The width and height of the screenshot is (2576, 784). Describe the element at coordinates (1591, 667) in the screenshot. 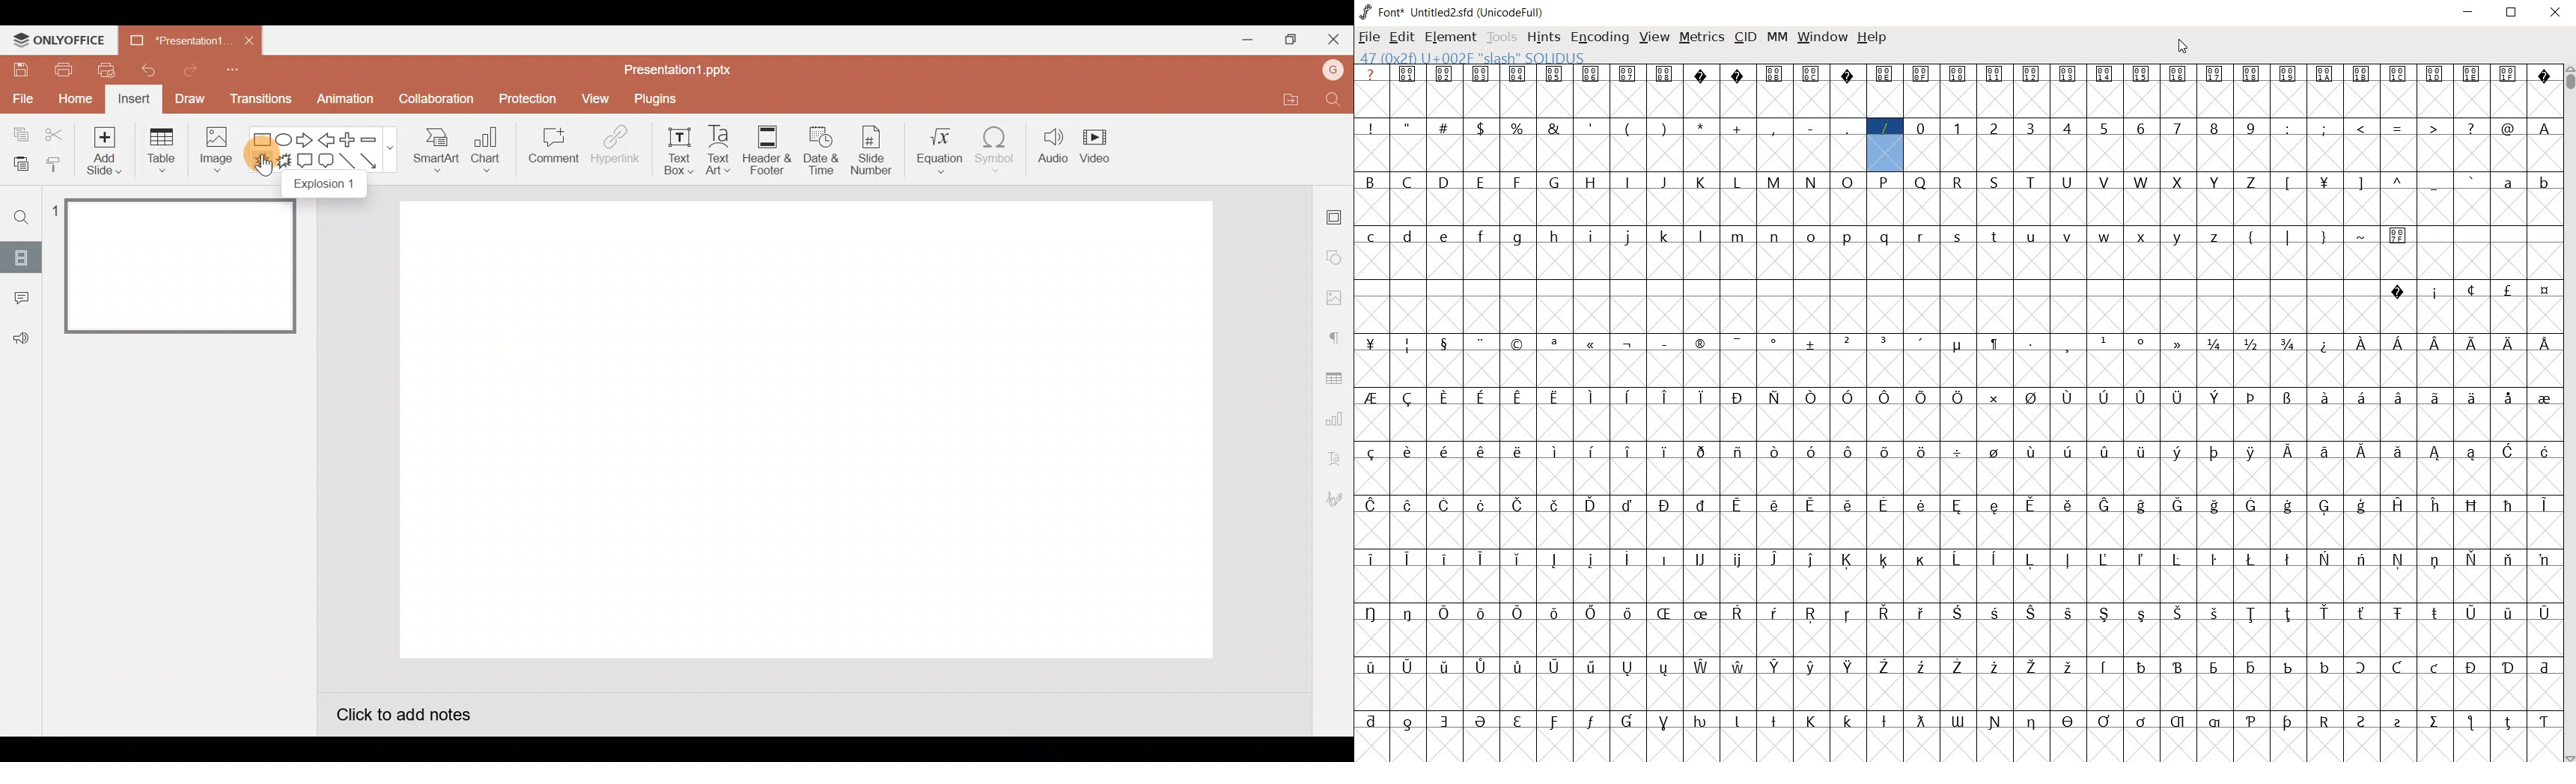

I see `glyph` at that location.